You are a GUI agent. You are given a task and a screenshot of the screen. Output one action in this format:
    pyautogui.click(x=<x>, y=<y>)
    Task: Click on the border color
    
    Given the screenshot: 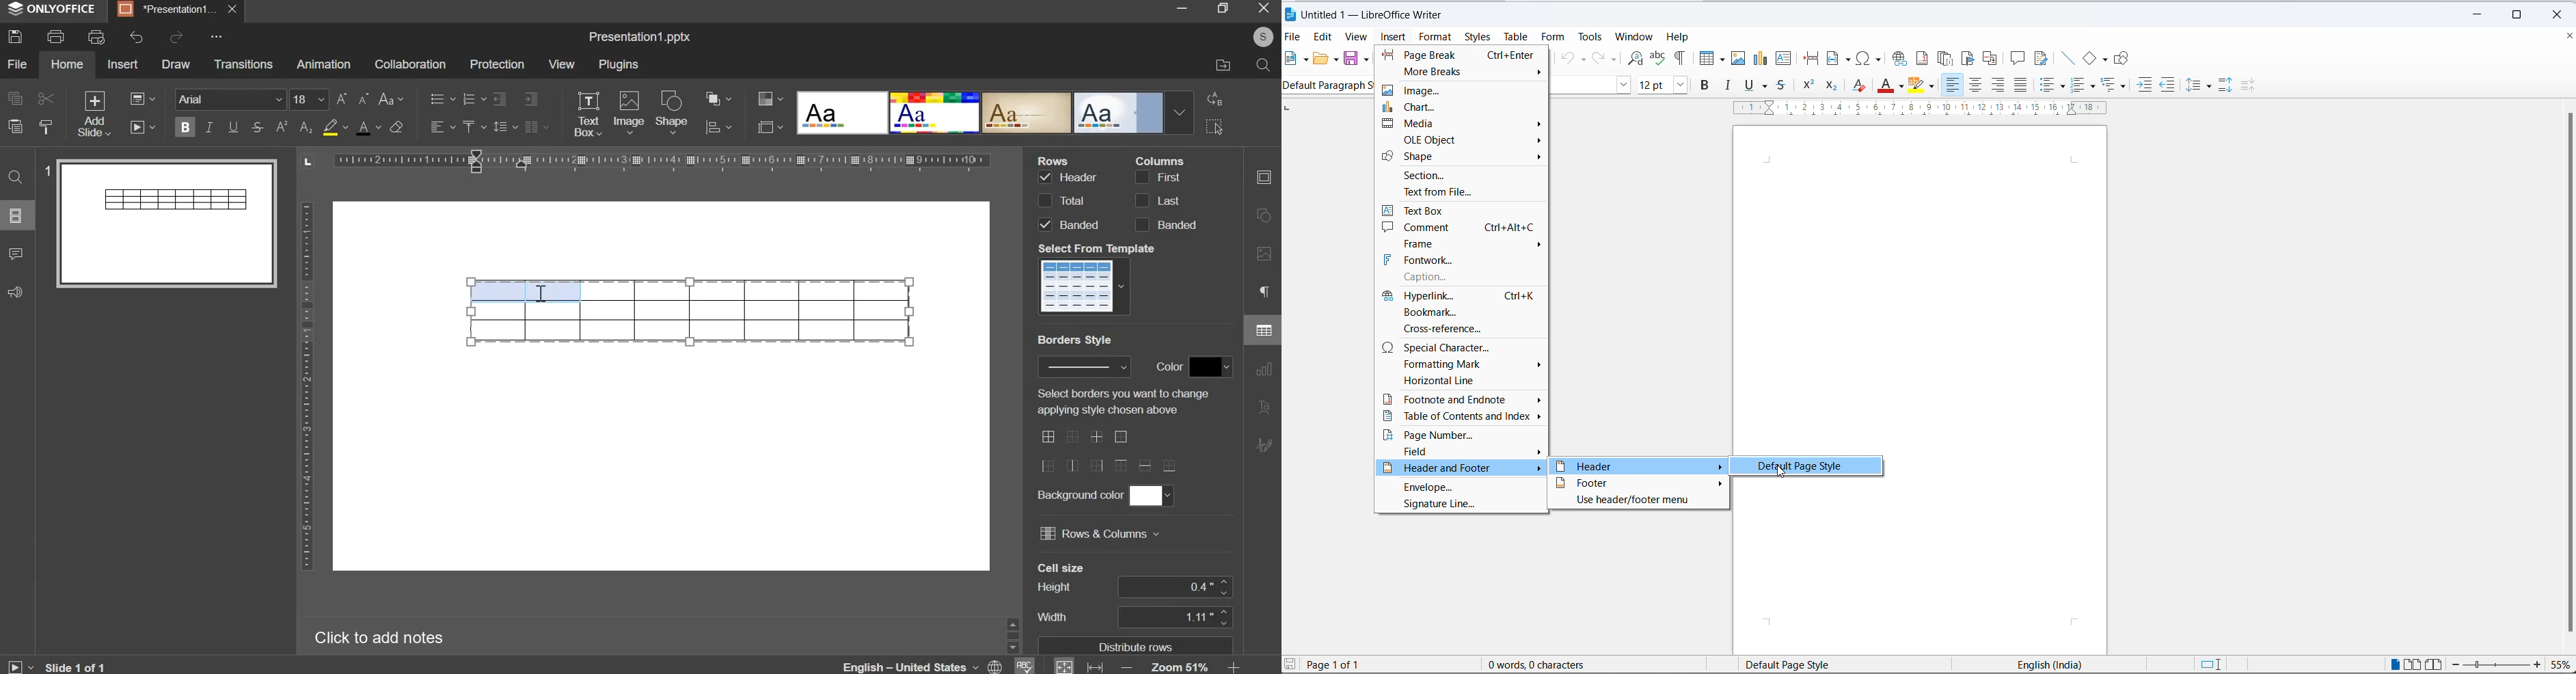 What is the action you would take?
    pyautogui.click(x=1210, y=367)
    